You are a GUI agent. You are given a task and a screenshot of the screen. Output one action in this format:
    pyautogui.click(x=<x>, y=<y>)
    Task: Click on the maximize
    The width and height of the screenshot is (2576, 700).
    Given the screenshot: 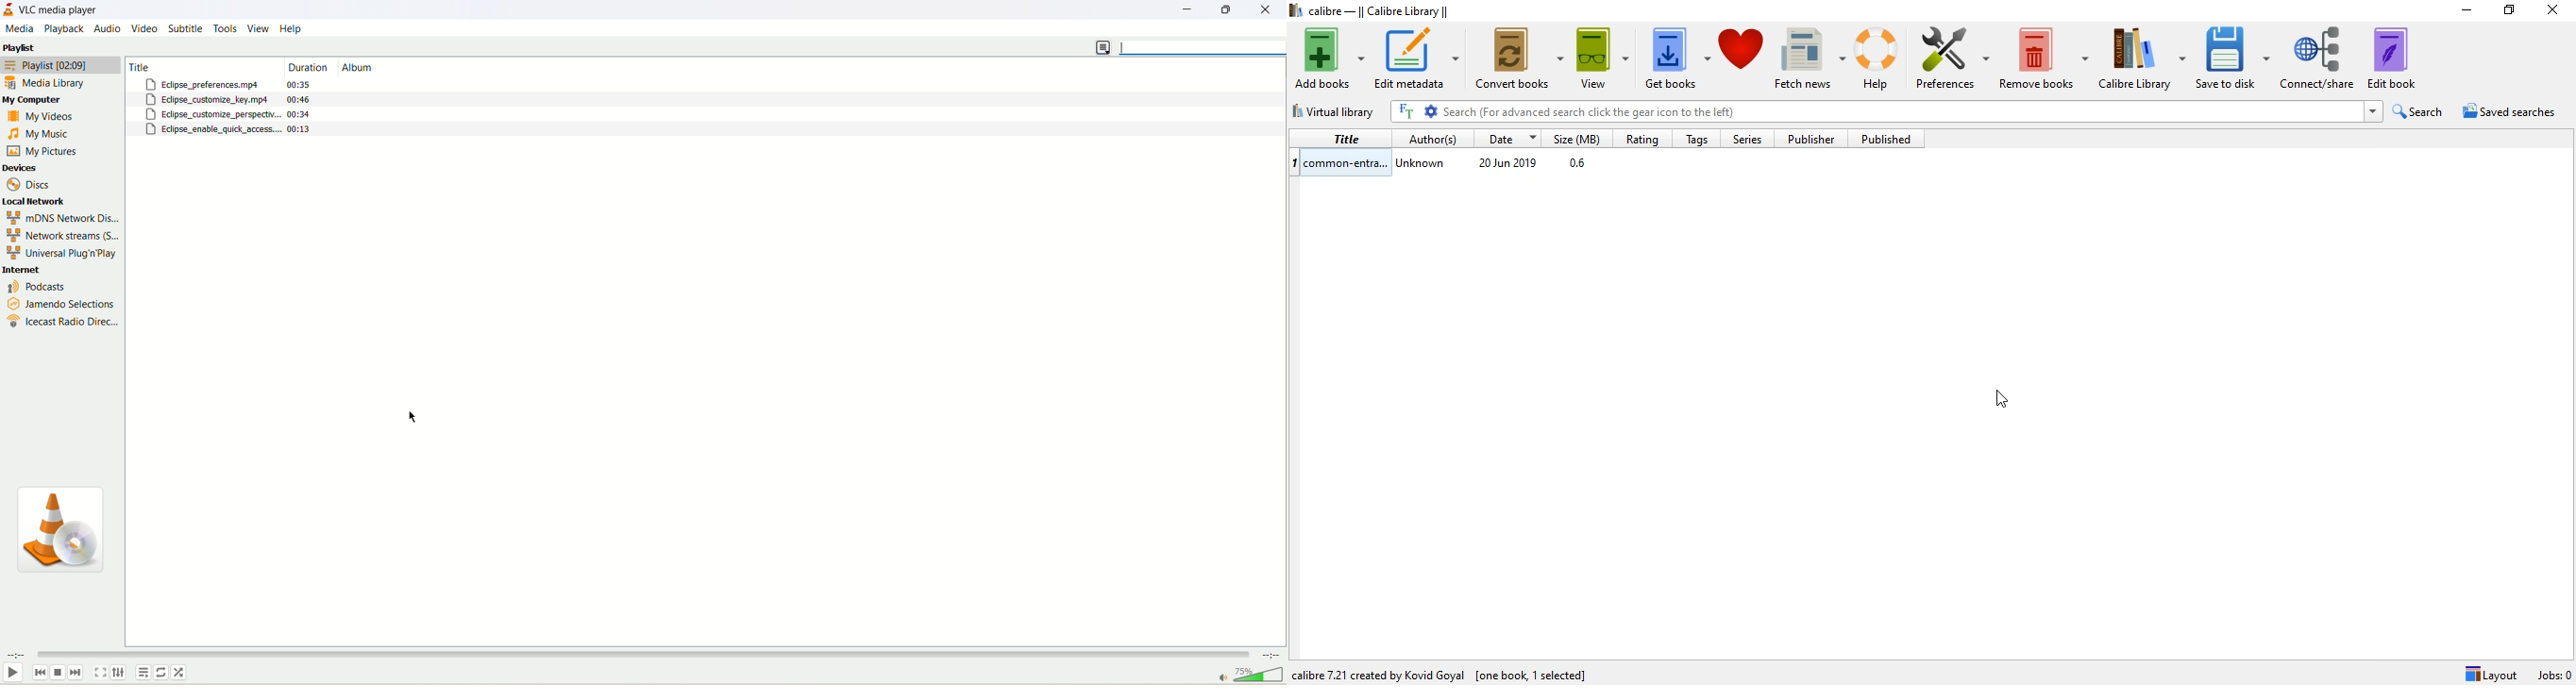 What is the action you would take?
    pyautogui.click(x=1232, y=8)
    